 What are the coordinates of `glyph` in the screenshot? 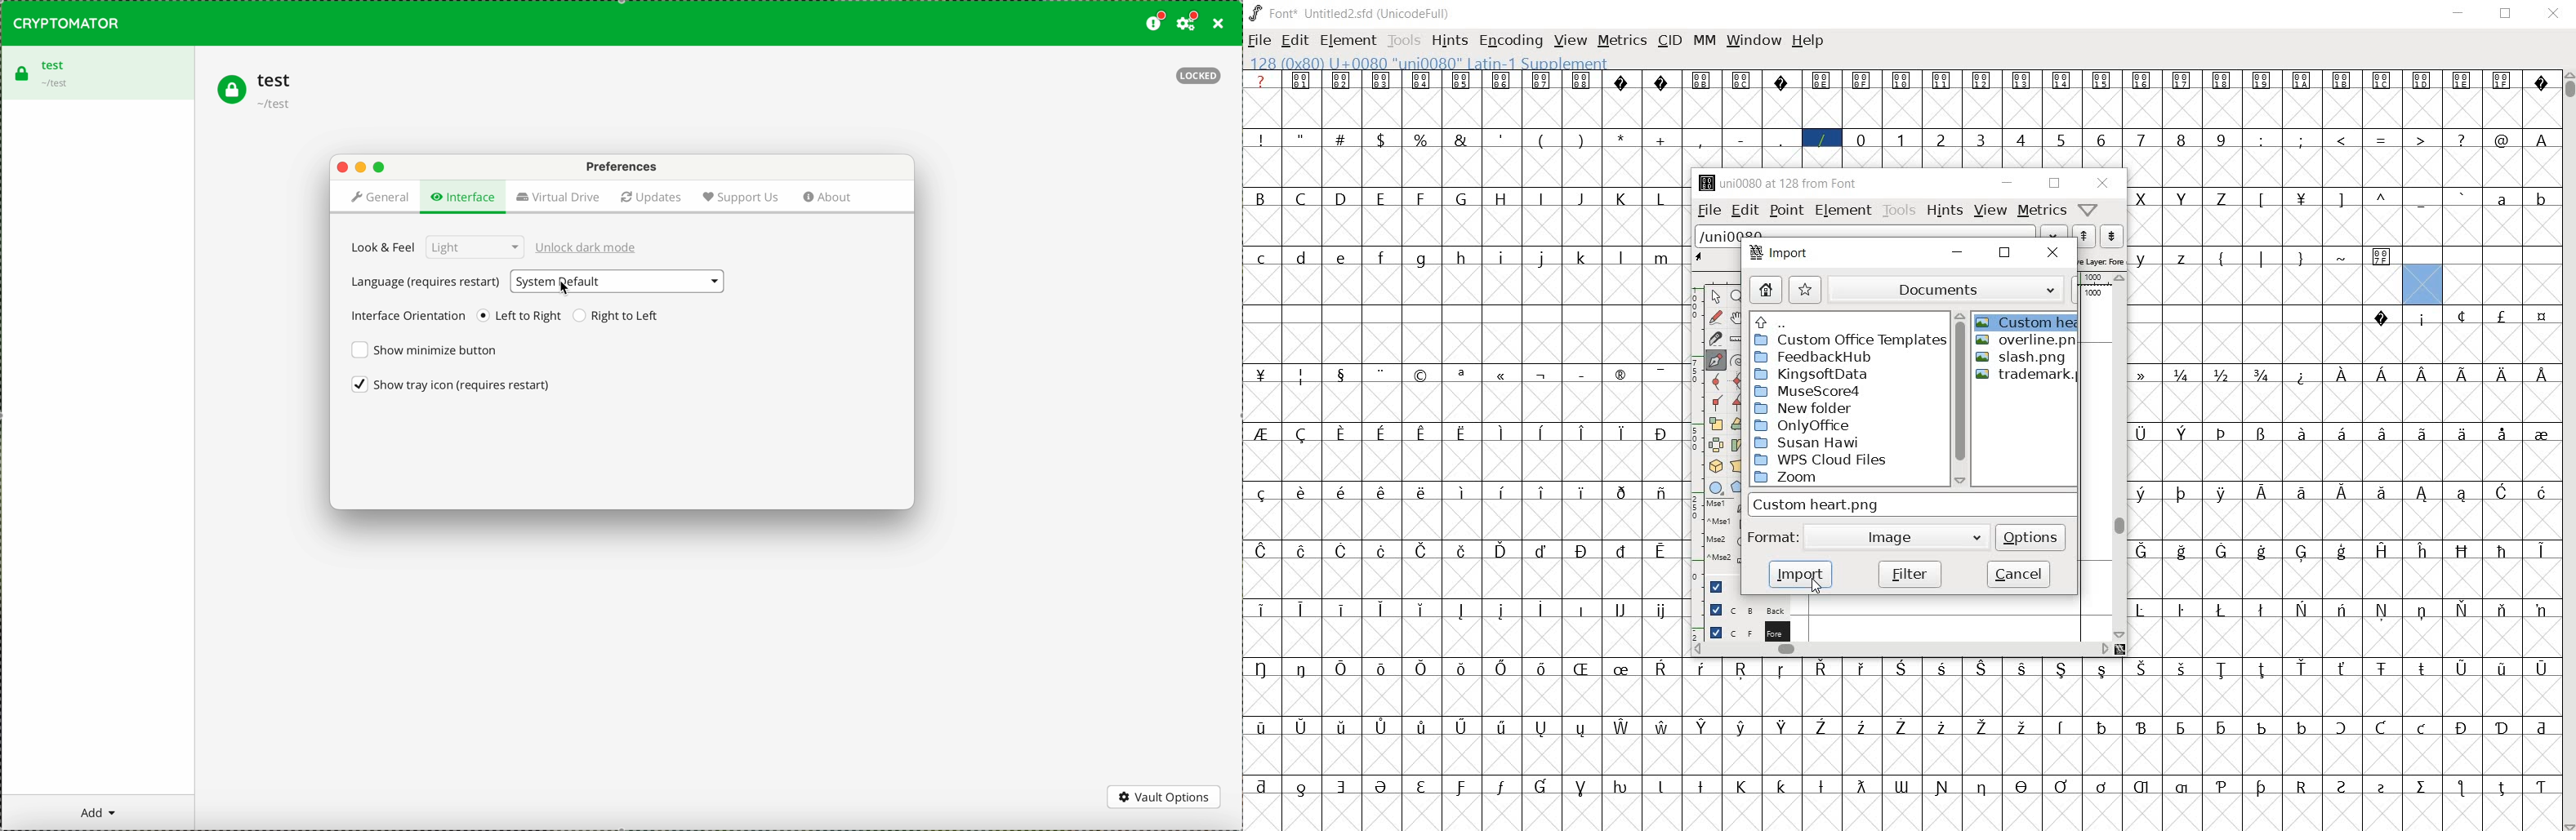 It's located at (2342, 552).